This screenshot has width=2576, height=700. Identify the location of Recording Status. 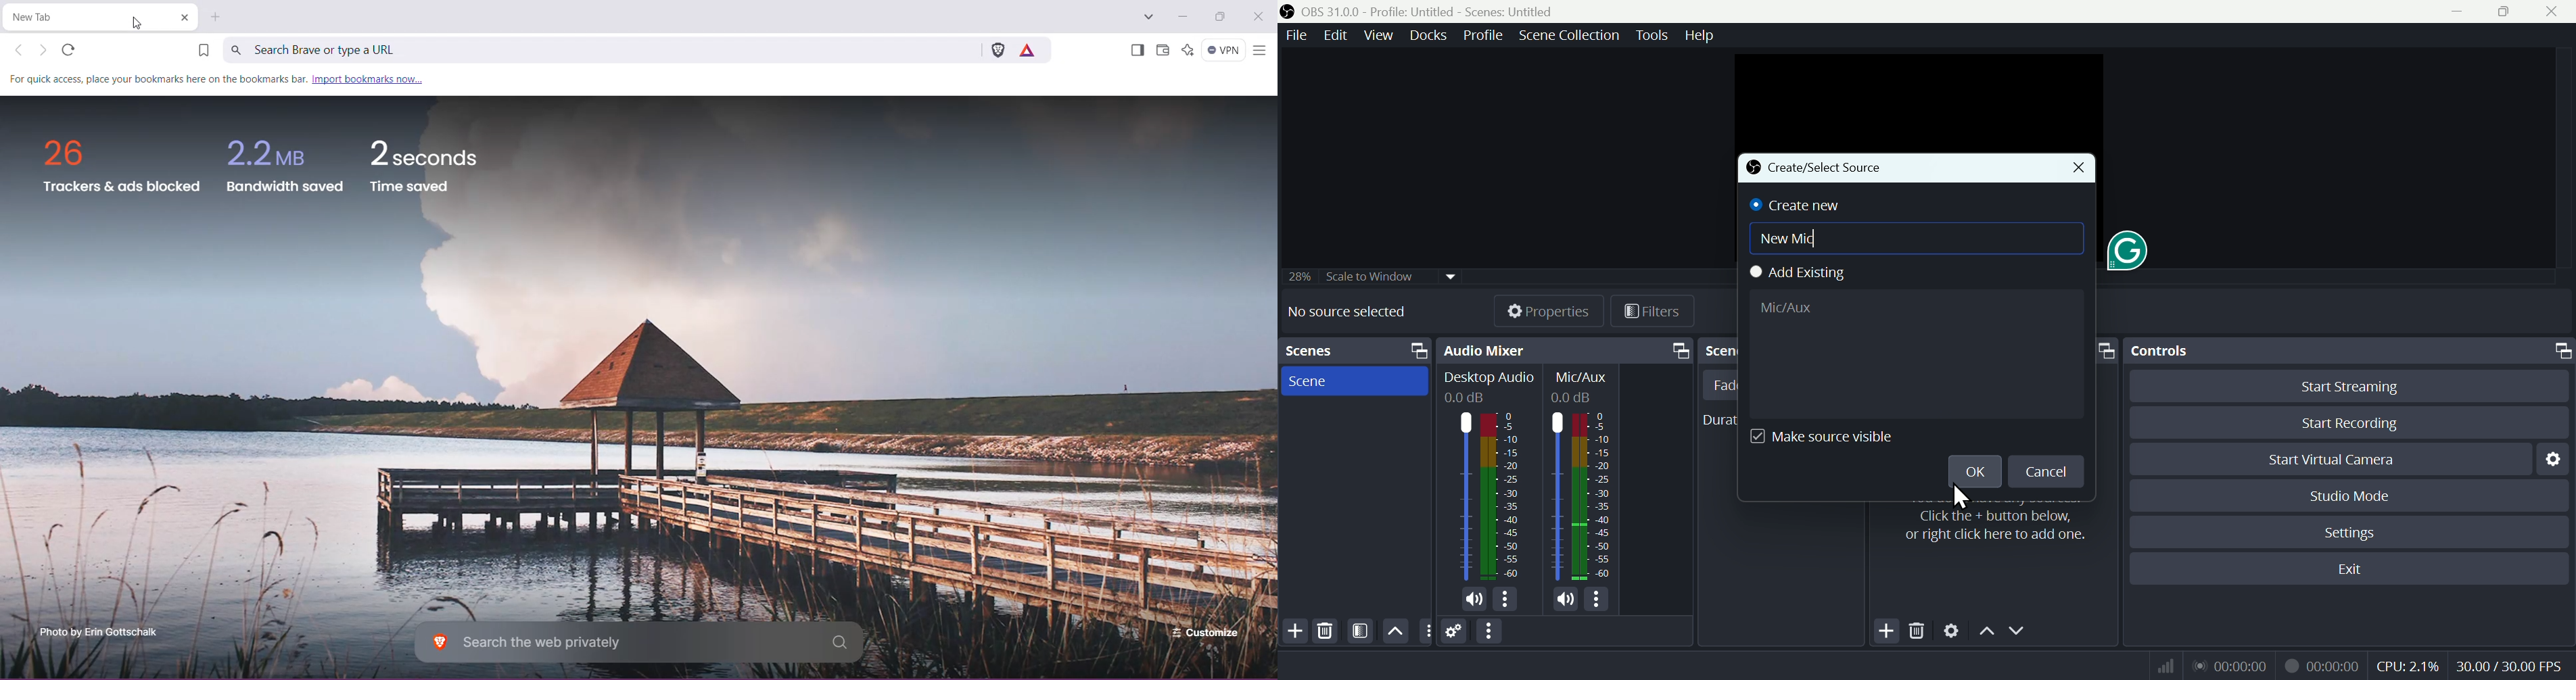
(2323, 665).